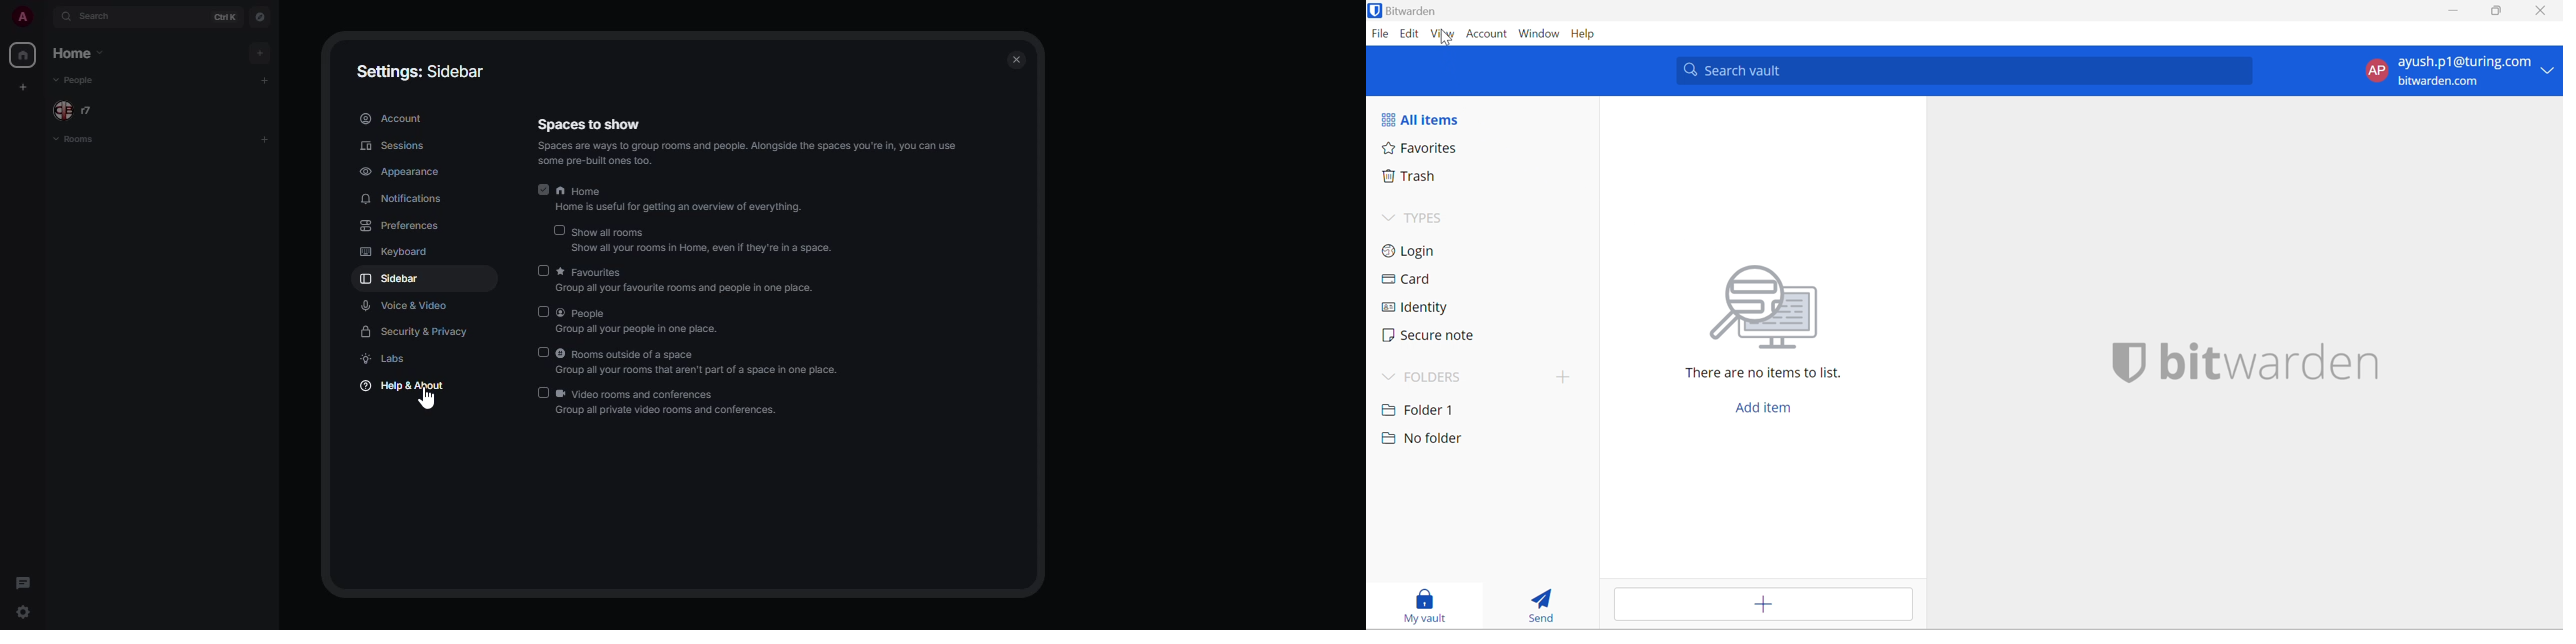 The height and width of the screenshot is (644, 2576). What do you see at coordinates (748, 140) in the screenshot?
I see `spaces to show` at bounding box center [748, 140].